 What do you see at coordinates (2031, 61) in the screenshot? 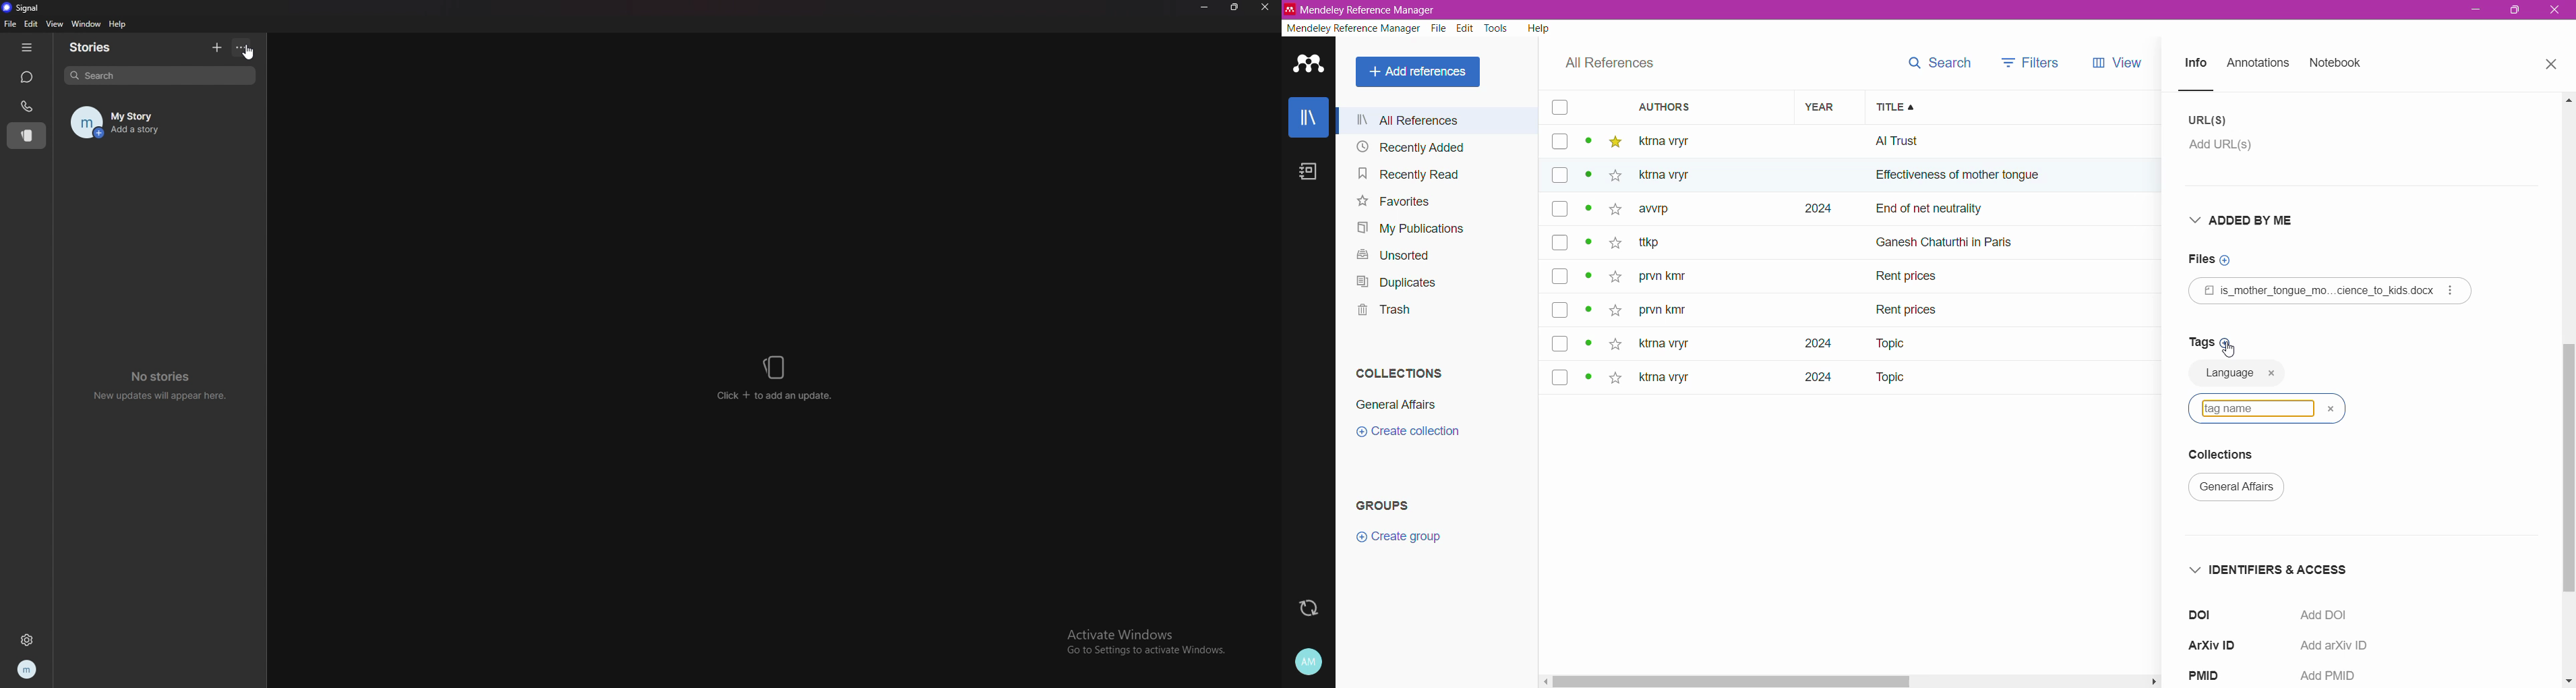
I see `filters ` at bounding box center [2031, 61].